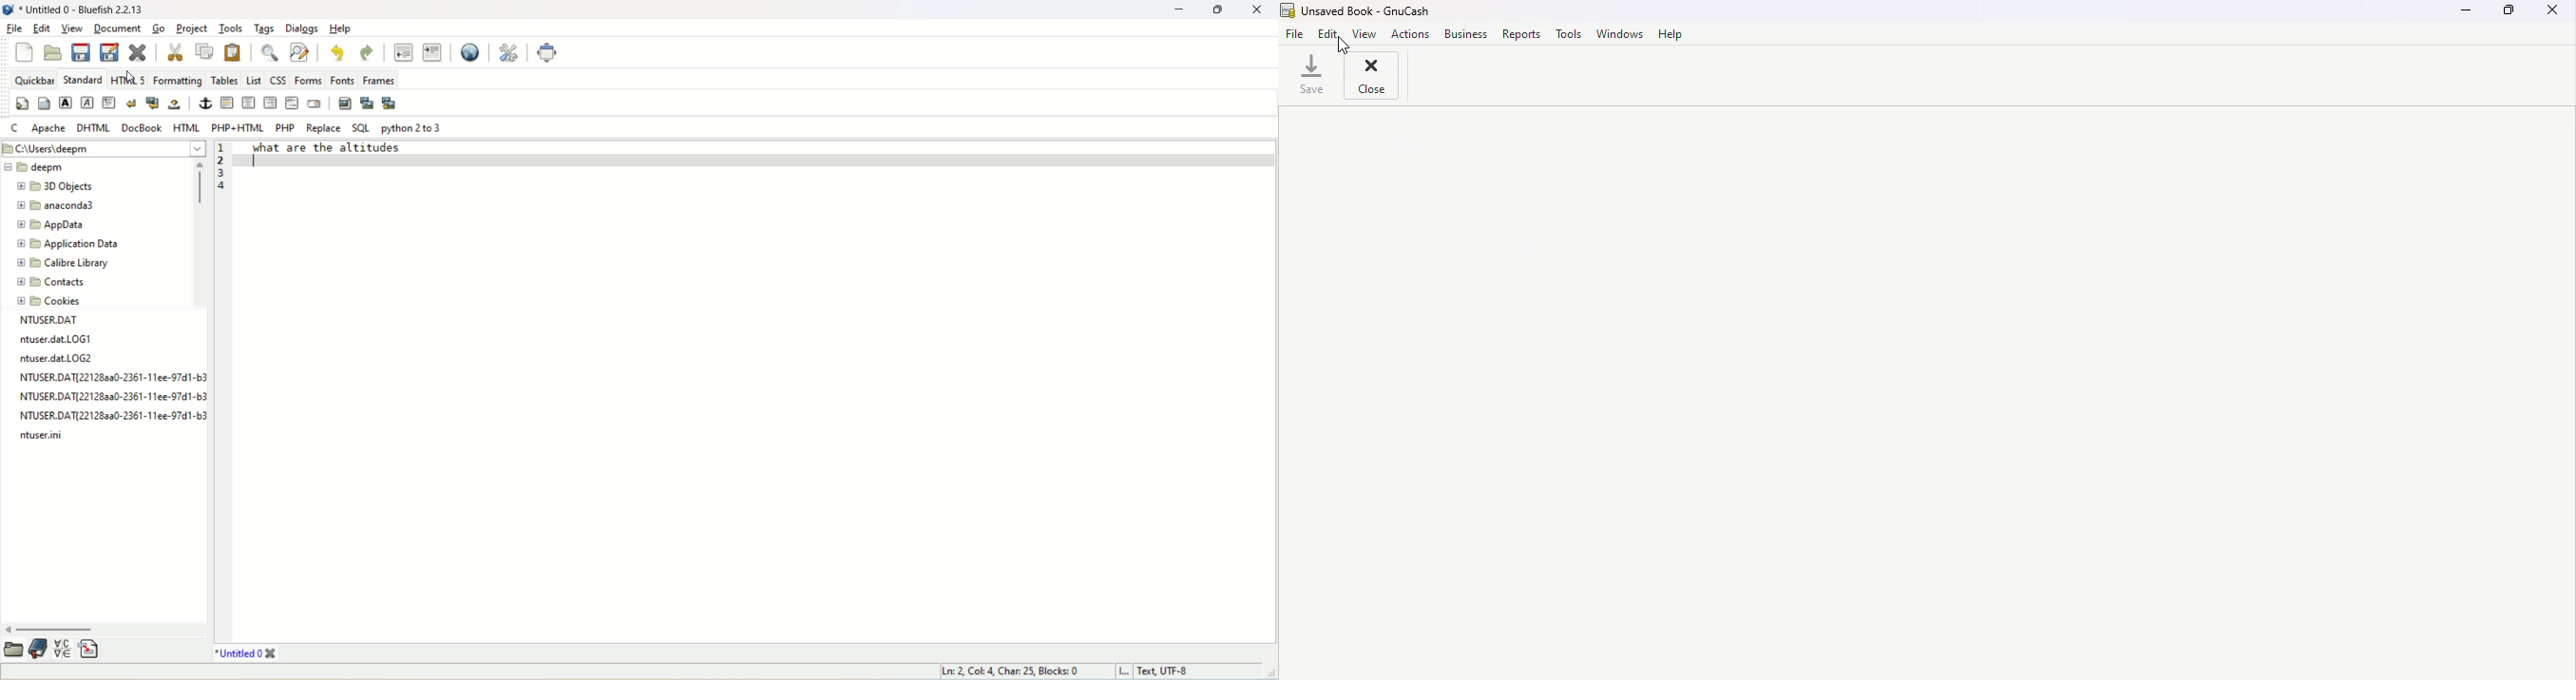  What do you see at coordinates (315, 106) in the screenshot?
I see `email` at bounding box center [315, 106].